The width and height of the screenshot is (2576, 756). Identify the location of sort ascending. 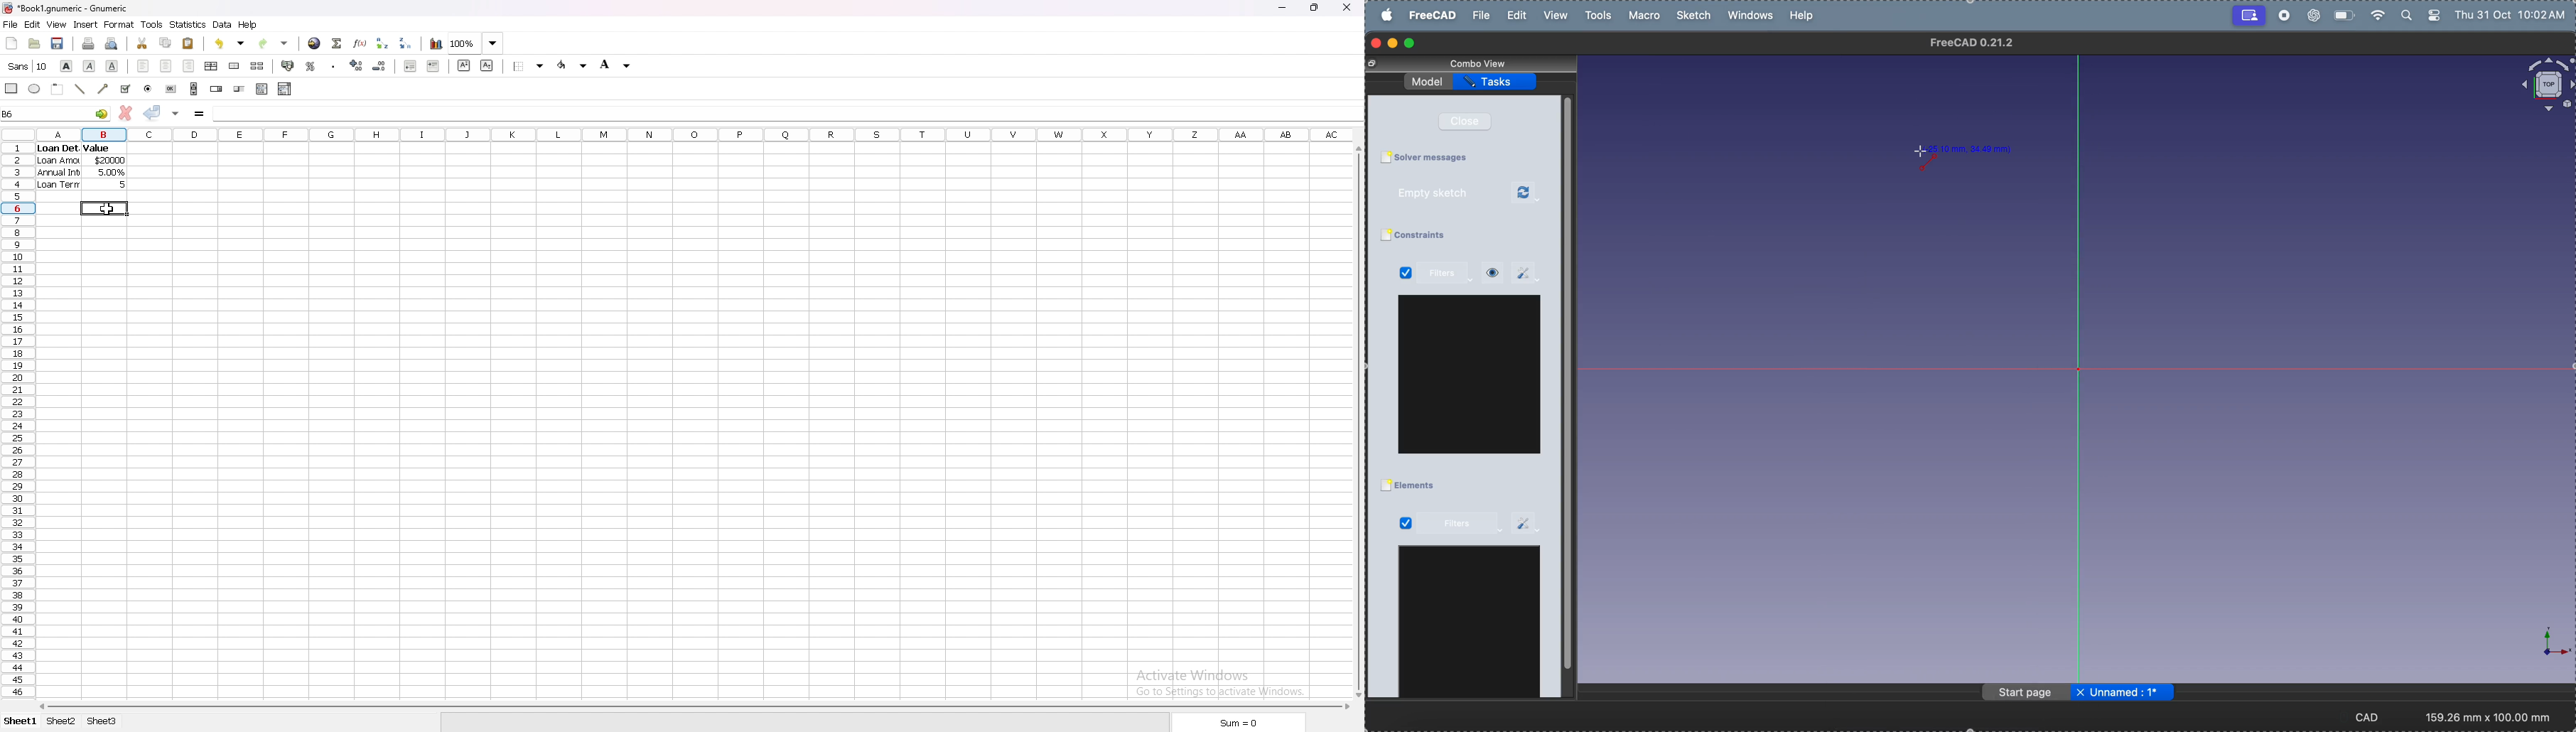
(382, 43).